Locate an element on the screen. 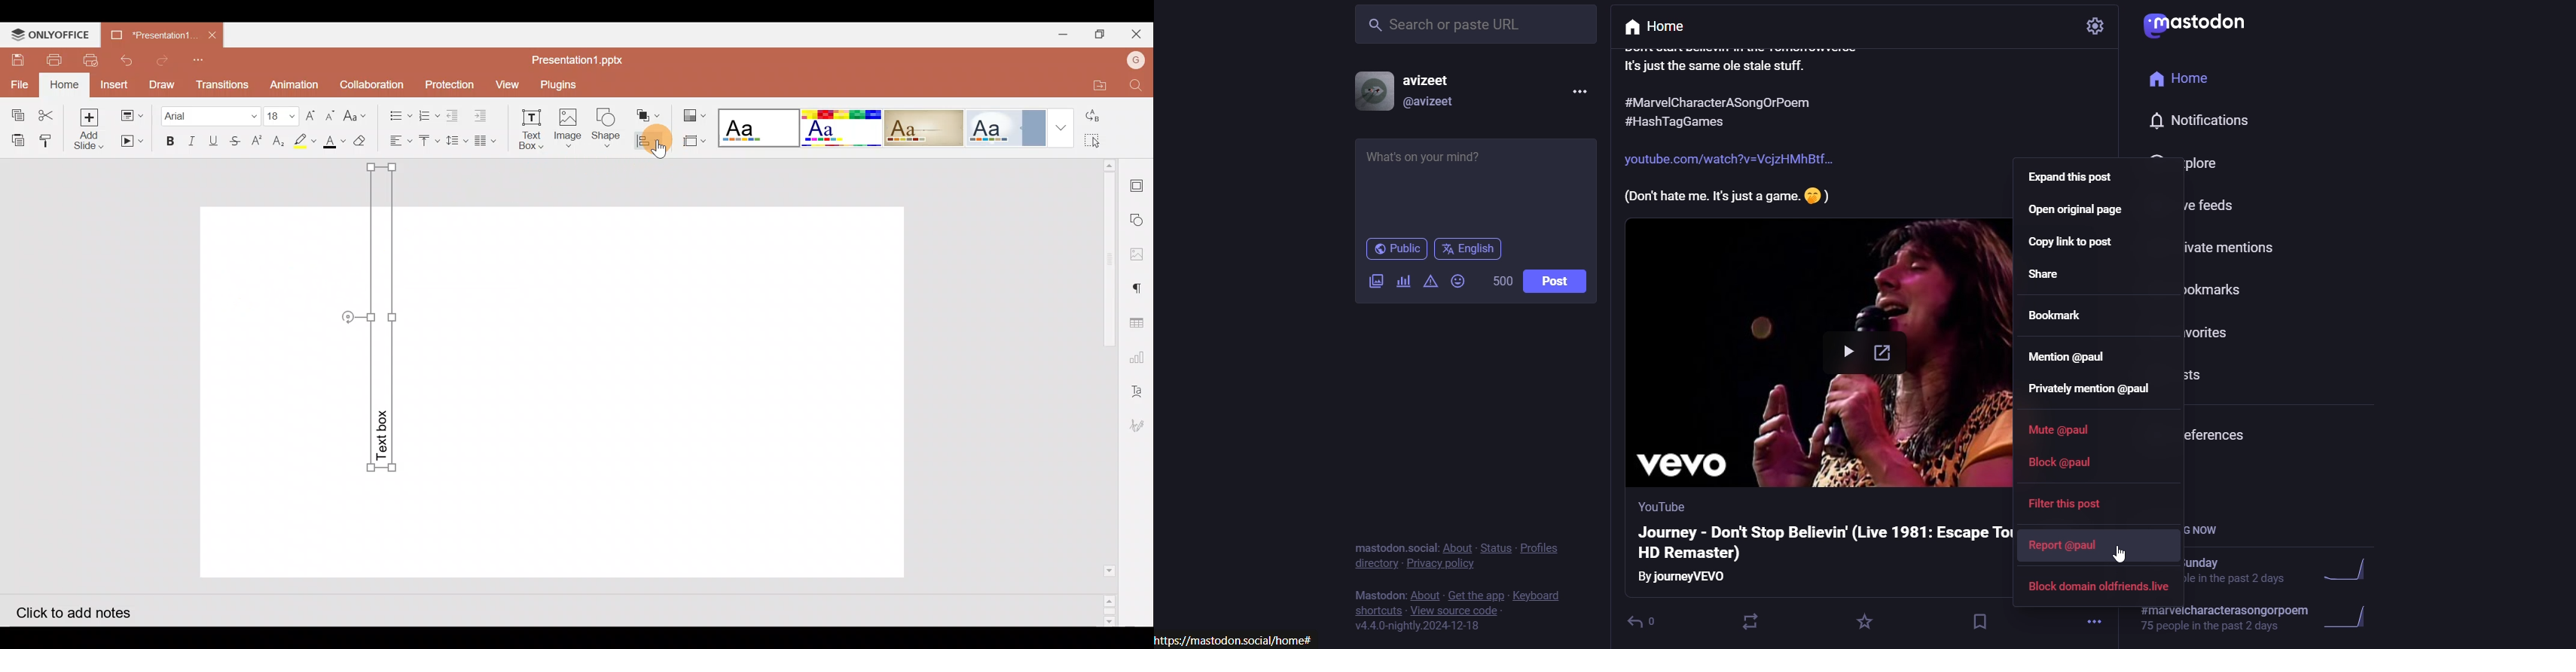 The image size is (2576, 672).  is located at coordinates (1729, 160).